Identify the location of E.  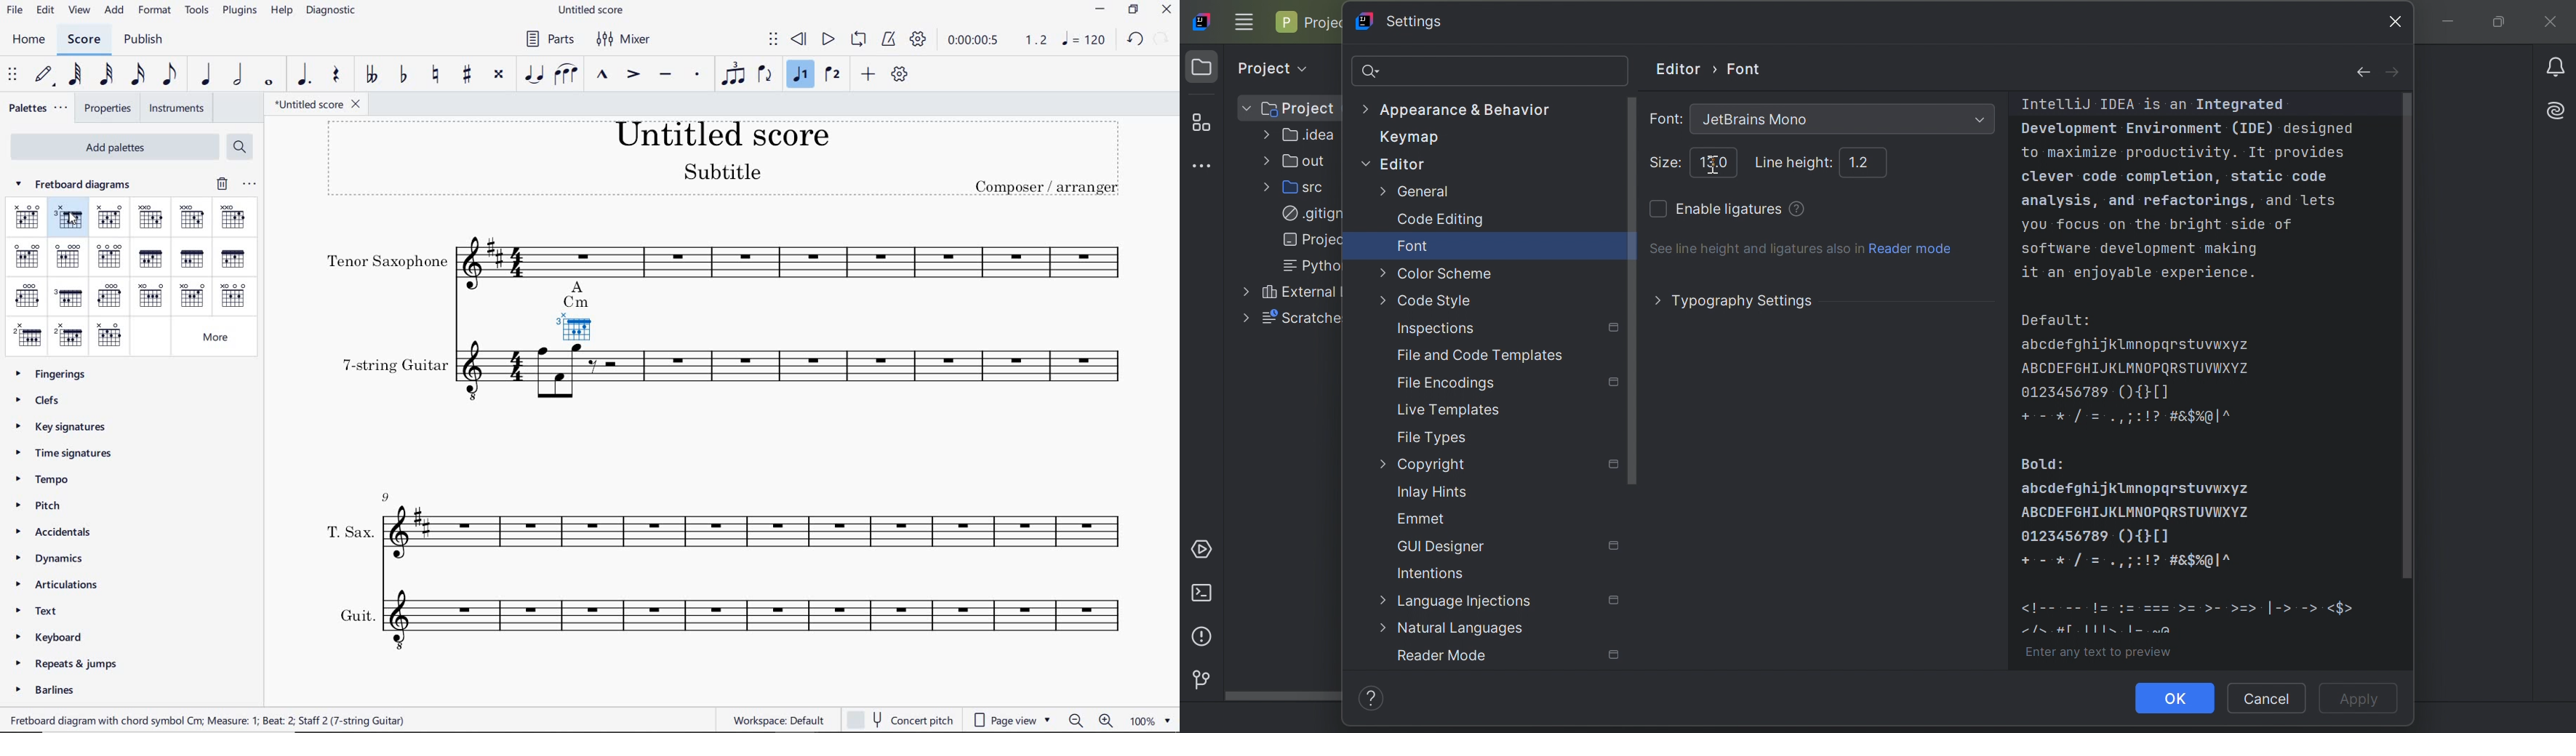
(29, 254).